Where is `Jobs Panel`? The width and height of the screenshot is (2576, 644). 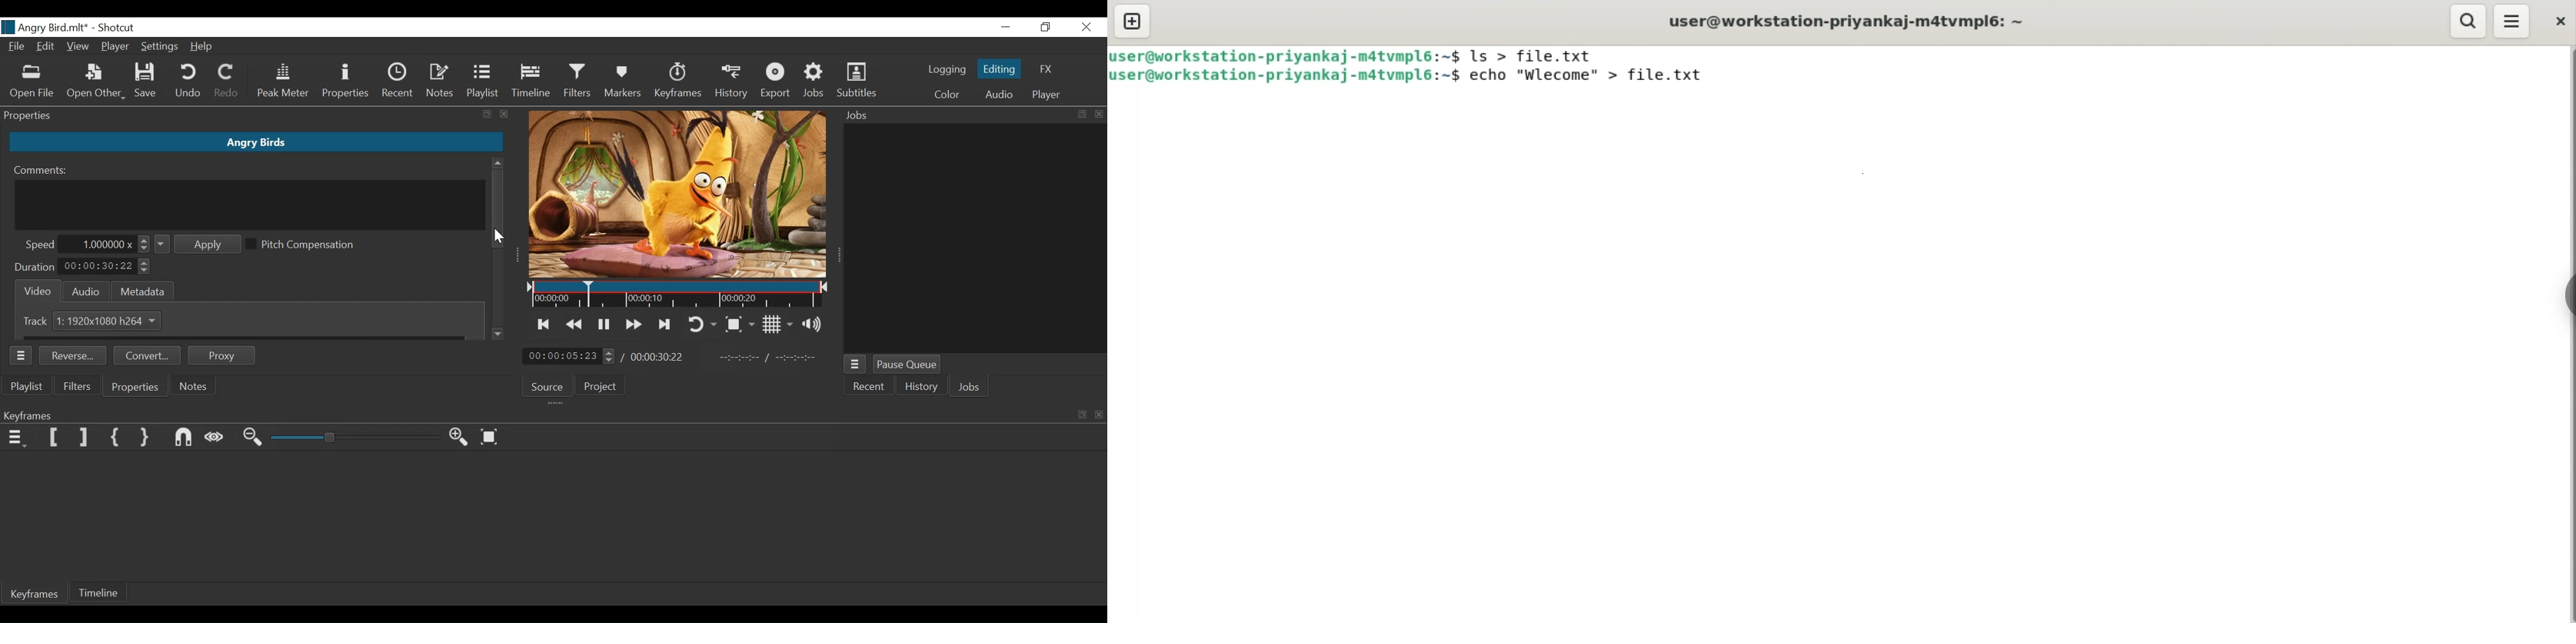 Jobs Panel is located at coordinates (969, 116).